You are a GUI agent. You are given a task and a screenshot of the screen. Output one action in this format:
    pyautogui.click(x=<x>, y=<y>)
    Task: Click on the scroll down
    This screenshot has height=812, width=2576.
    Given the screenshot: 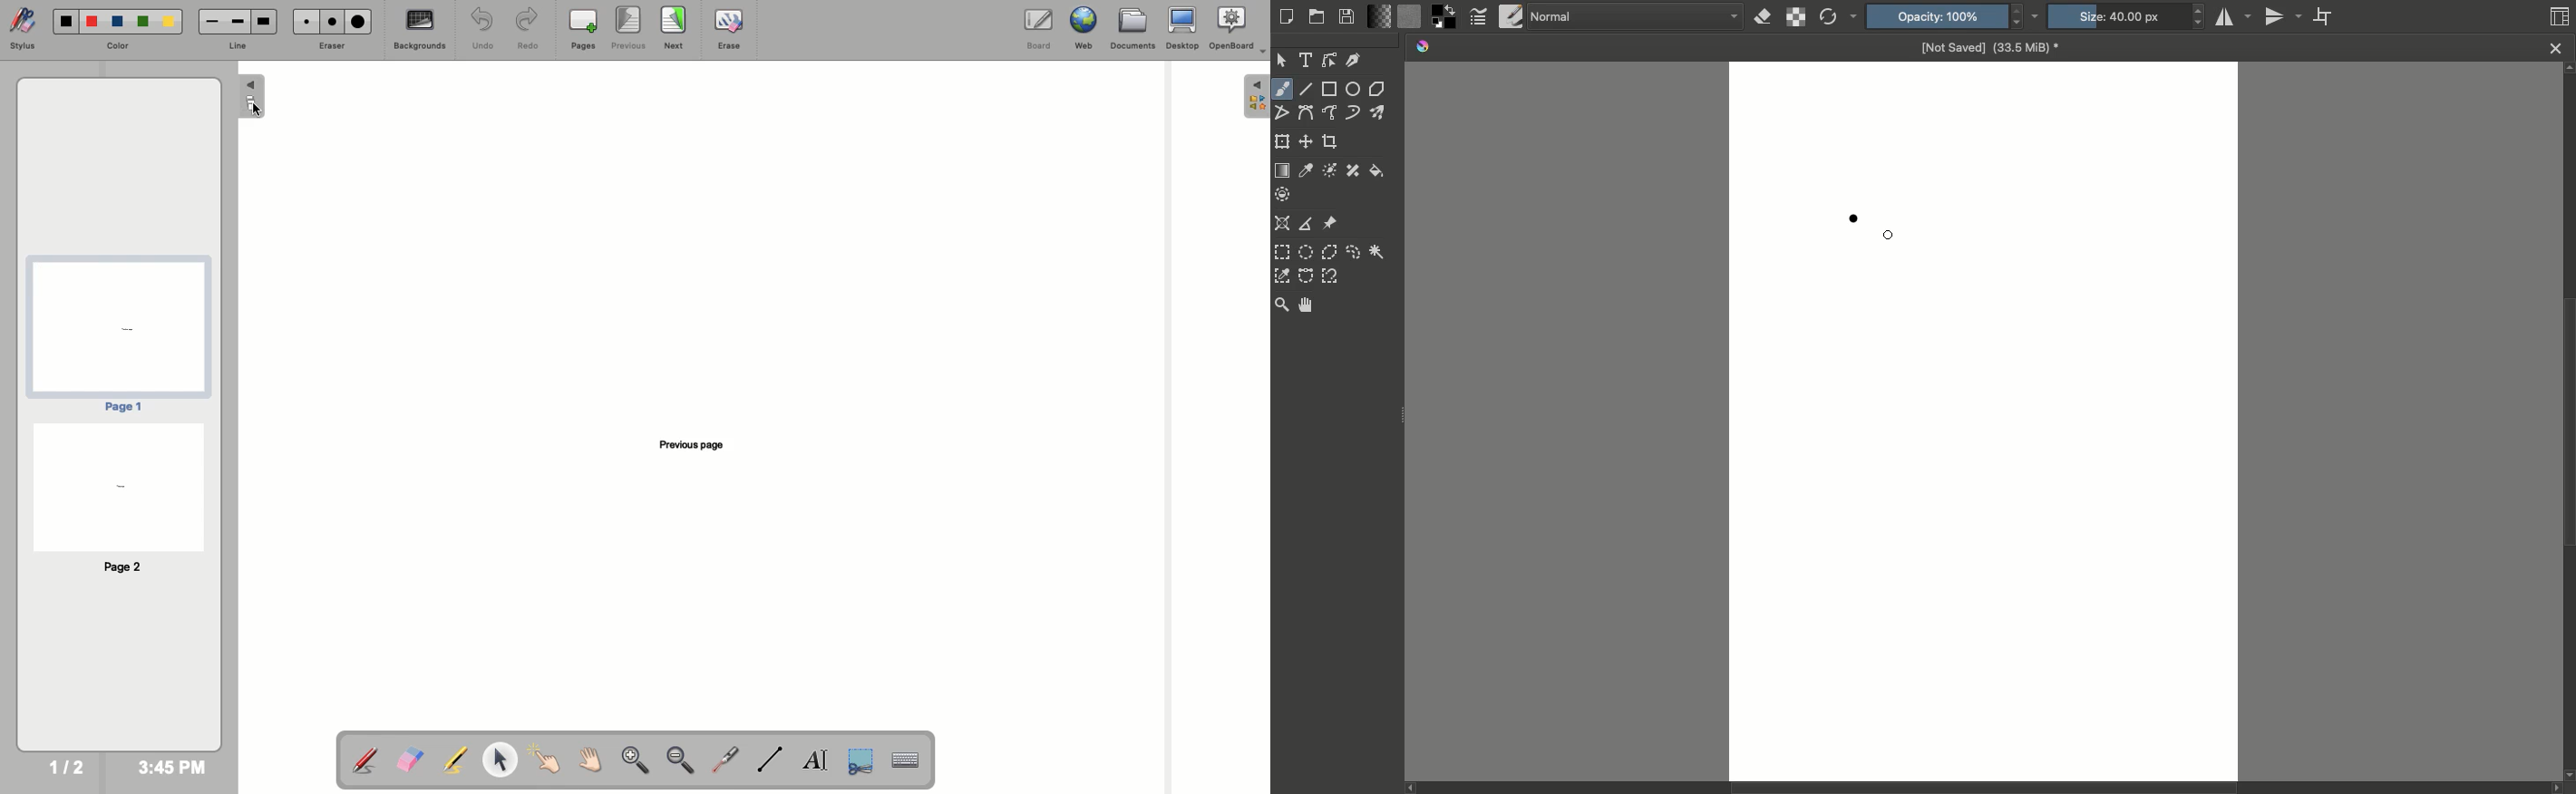 What is the action you would take?
    pyautogui.click(x=2568, y=773)
    